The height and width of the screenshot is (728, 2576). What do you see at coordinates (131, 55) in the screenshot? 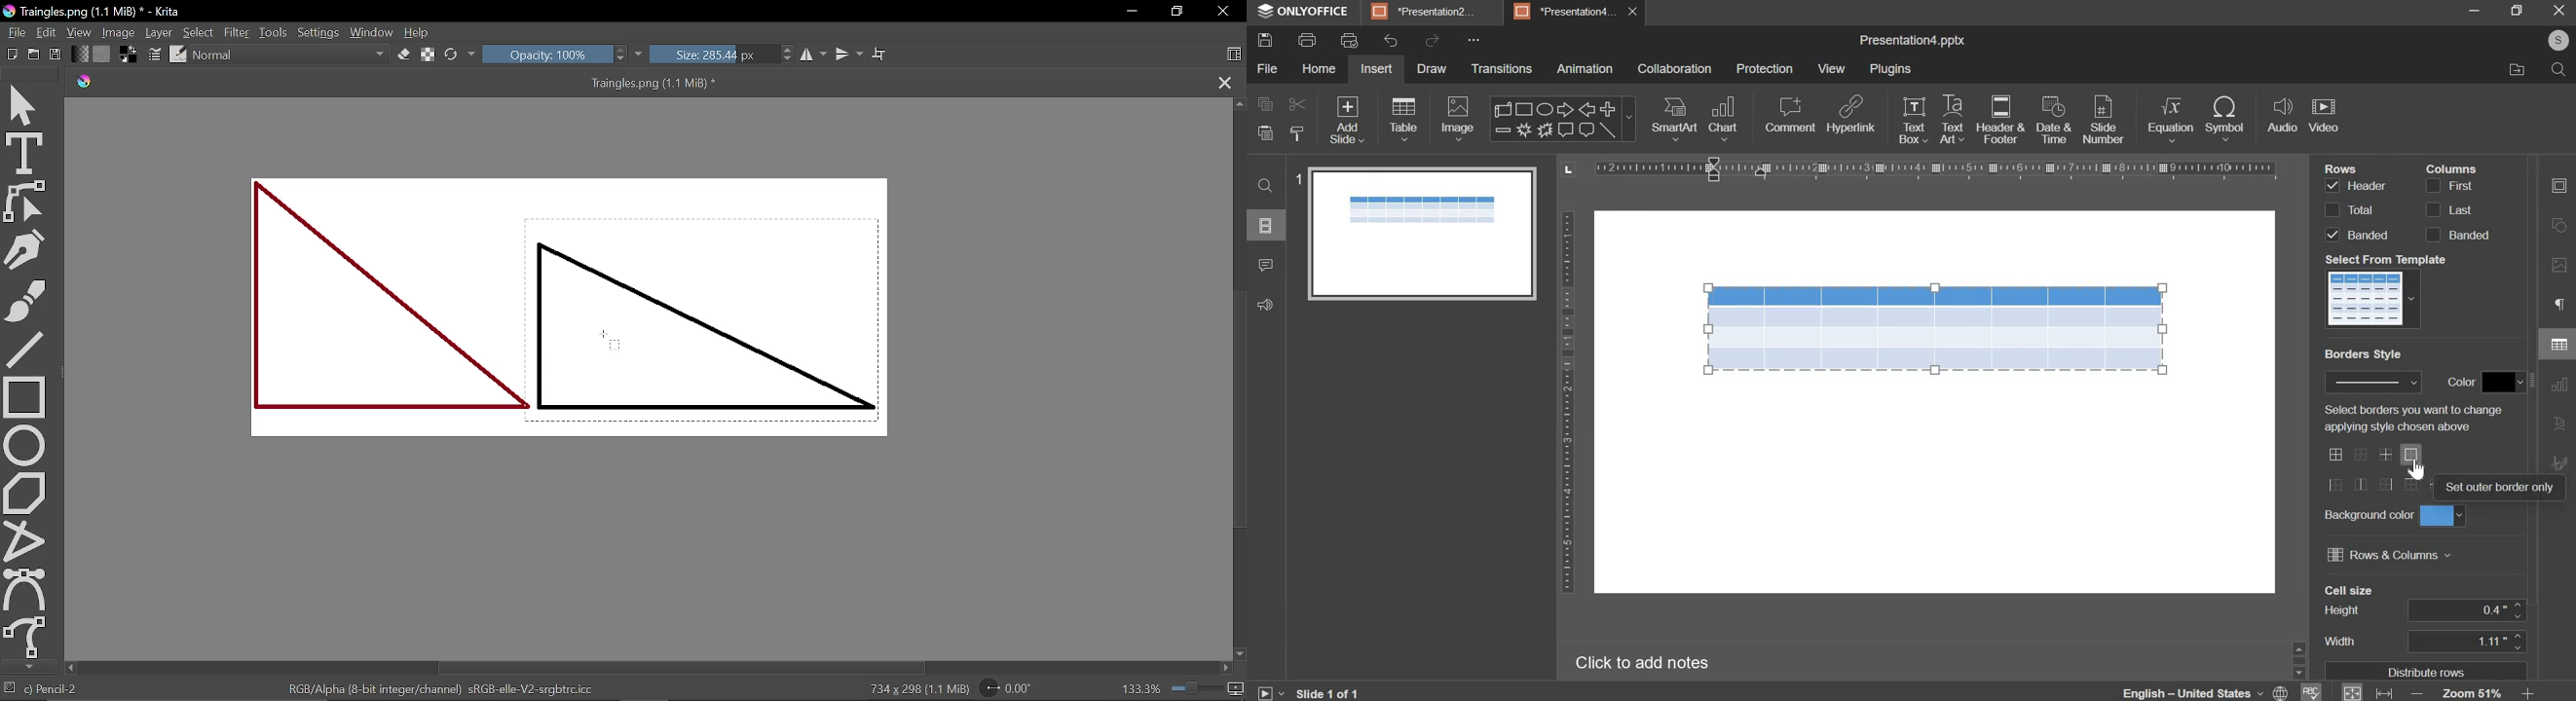
I see `Background color` at bounding box center [131, 55].